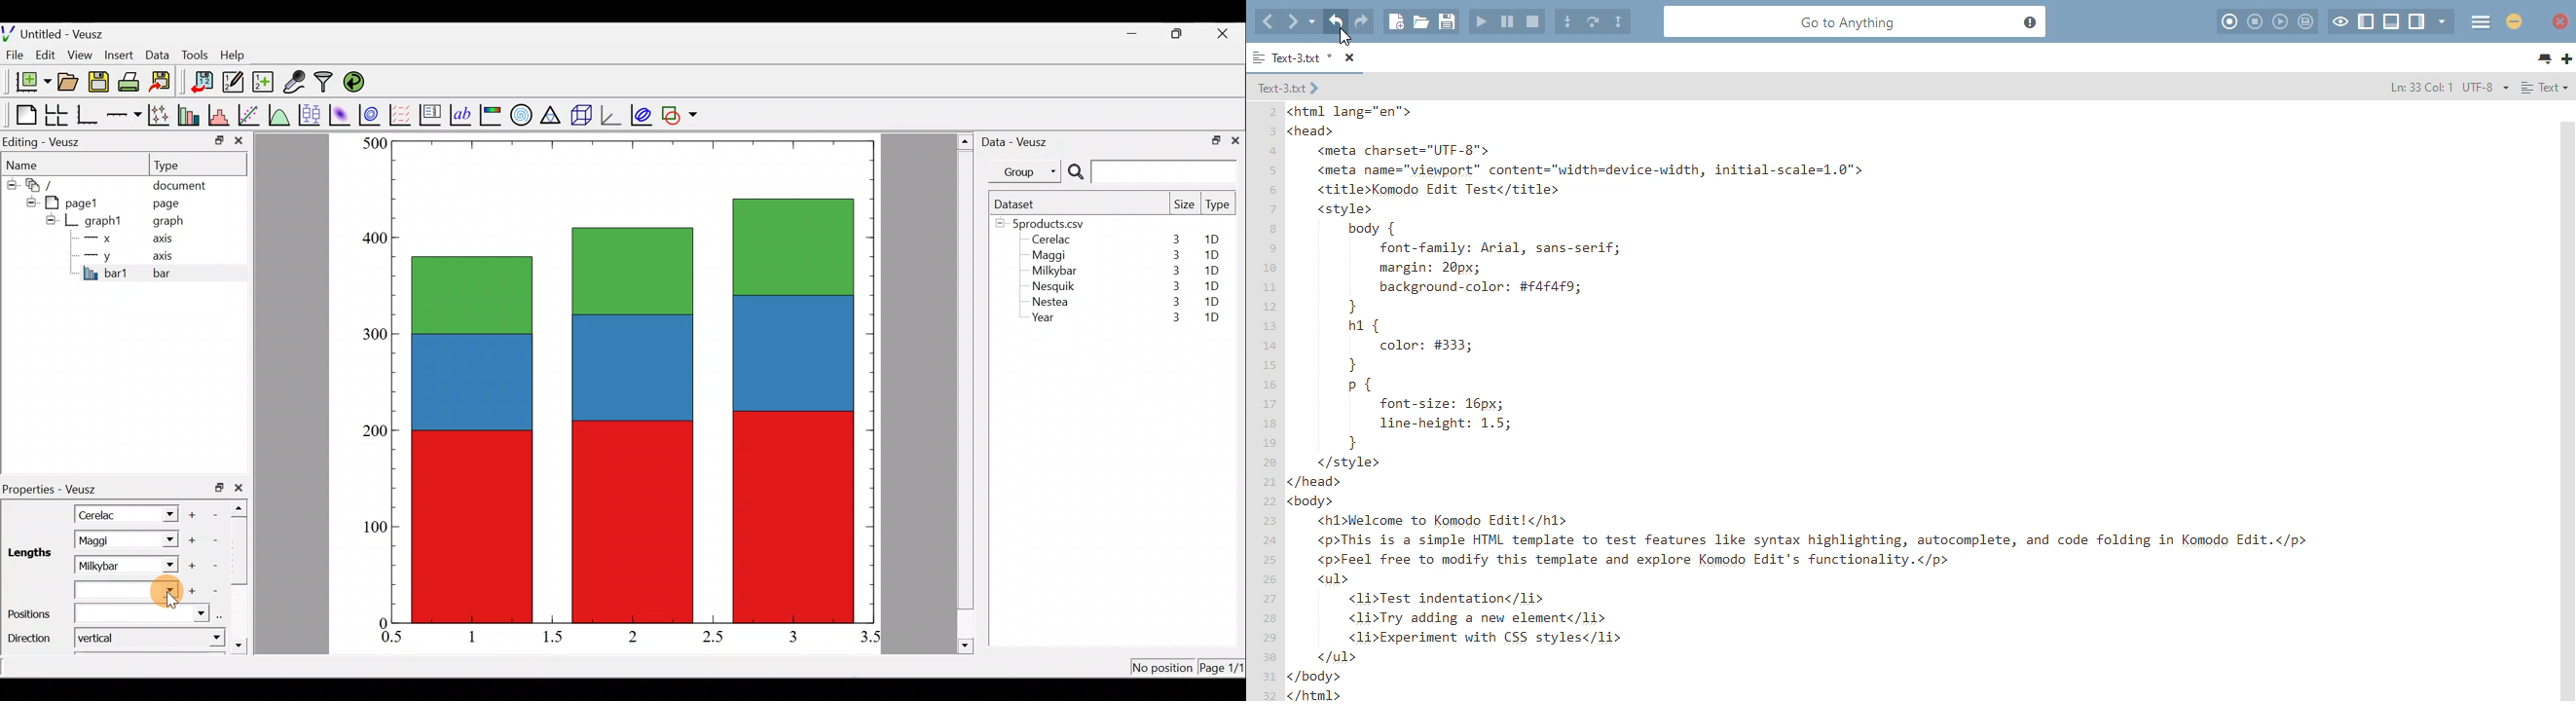 The image size is (2576, 728). What do you see at coordinates (2280, 21) in the screenshot?
I see `play last macro` at bounding box center [2280, 21].